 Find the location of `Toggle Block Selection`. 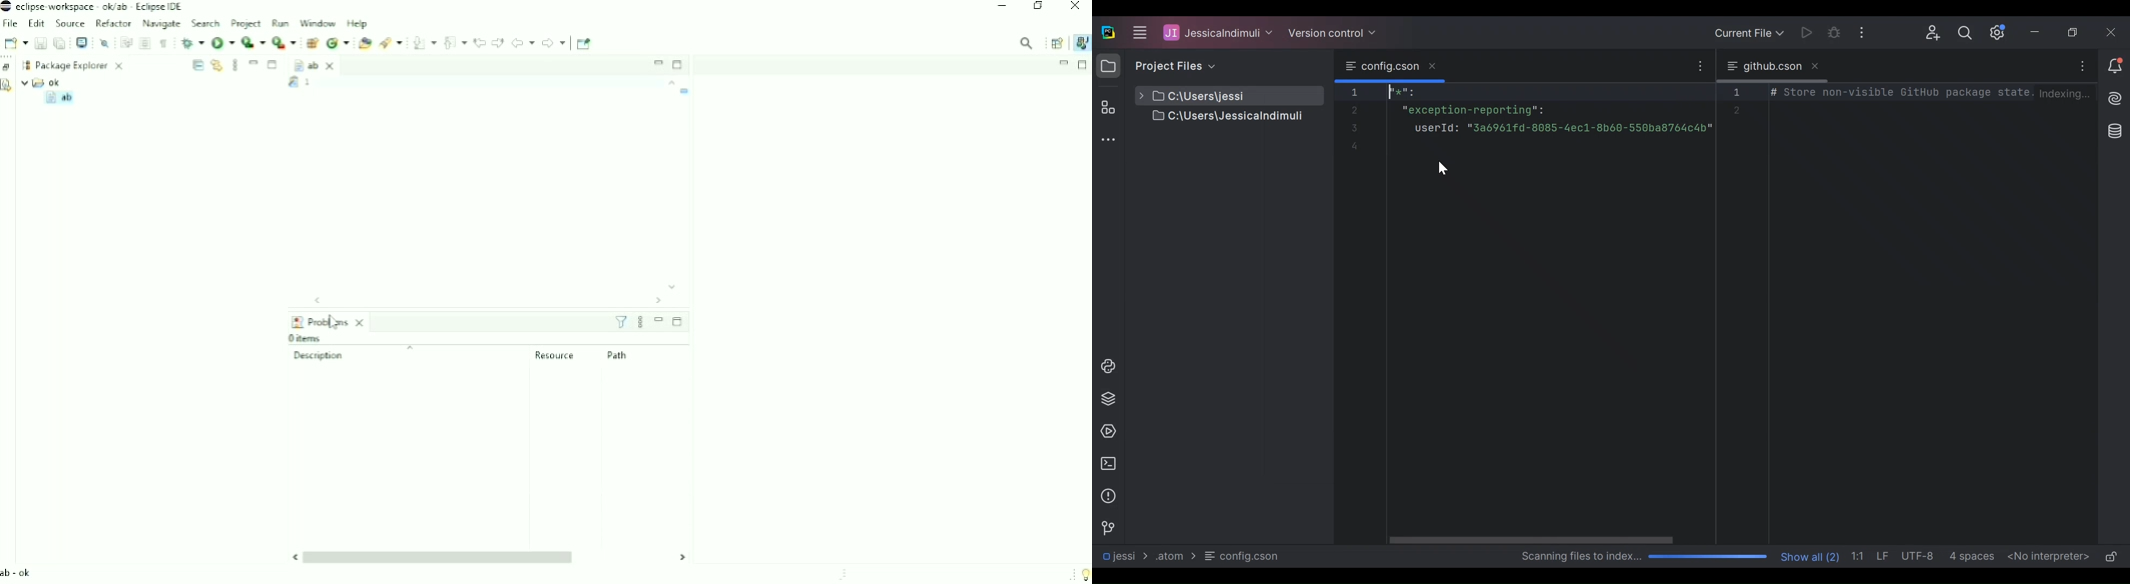

Toggle Block Selection is located at coordinates (145, 43).